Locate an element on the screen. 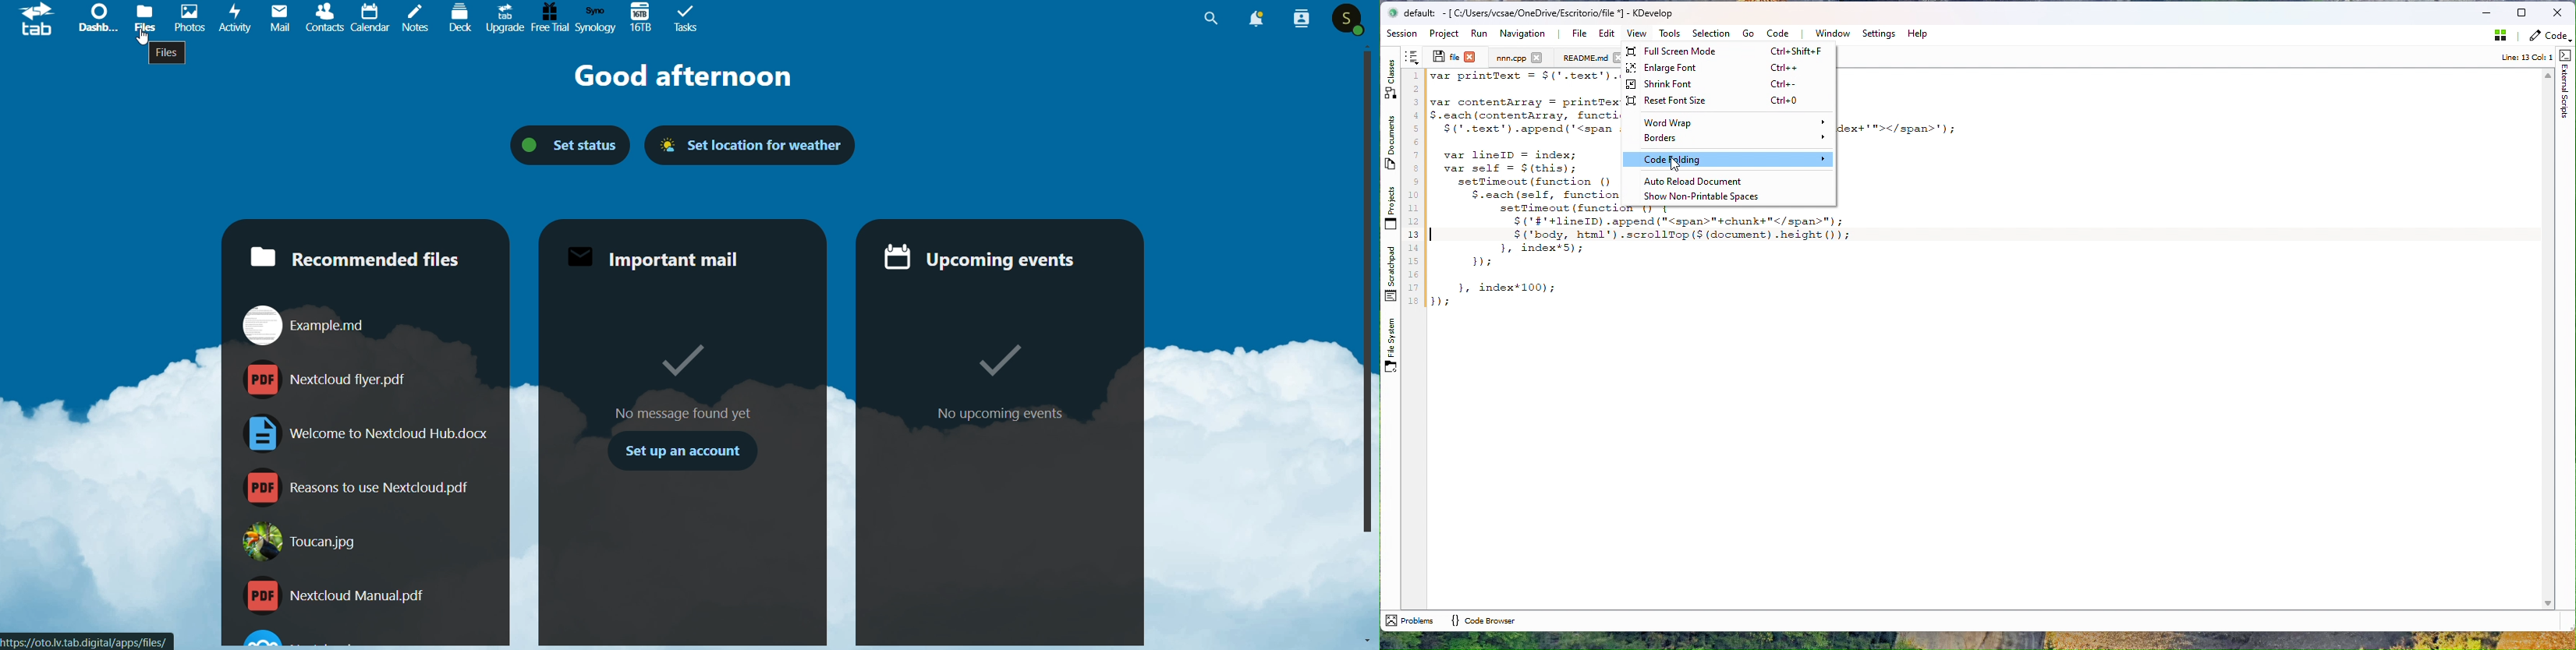  Notes is located at coordinates (416, 19).